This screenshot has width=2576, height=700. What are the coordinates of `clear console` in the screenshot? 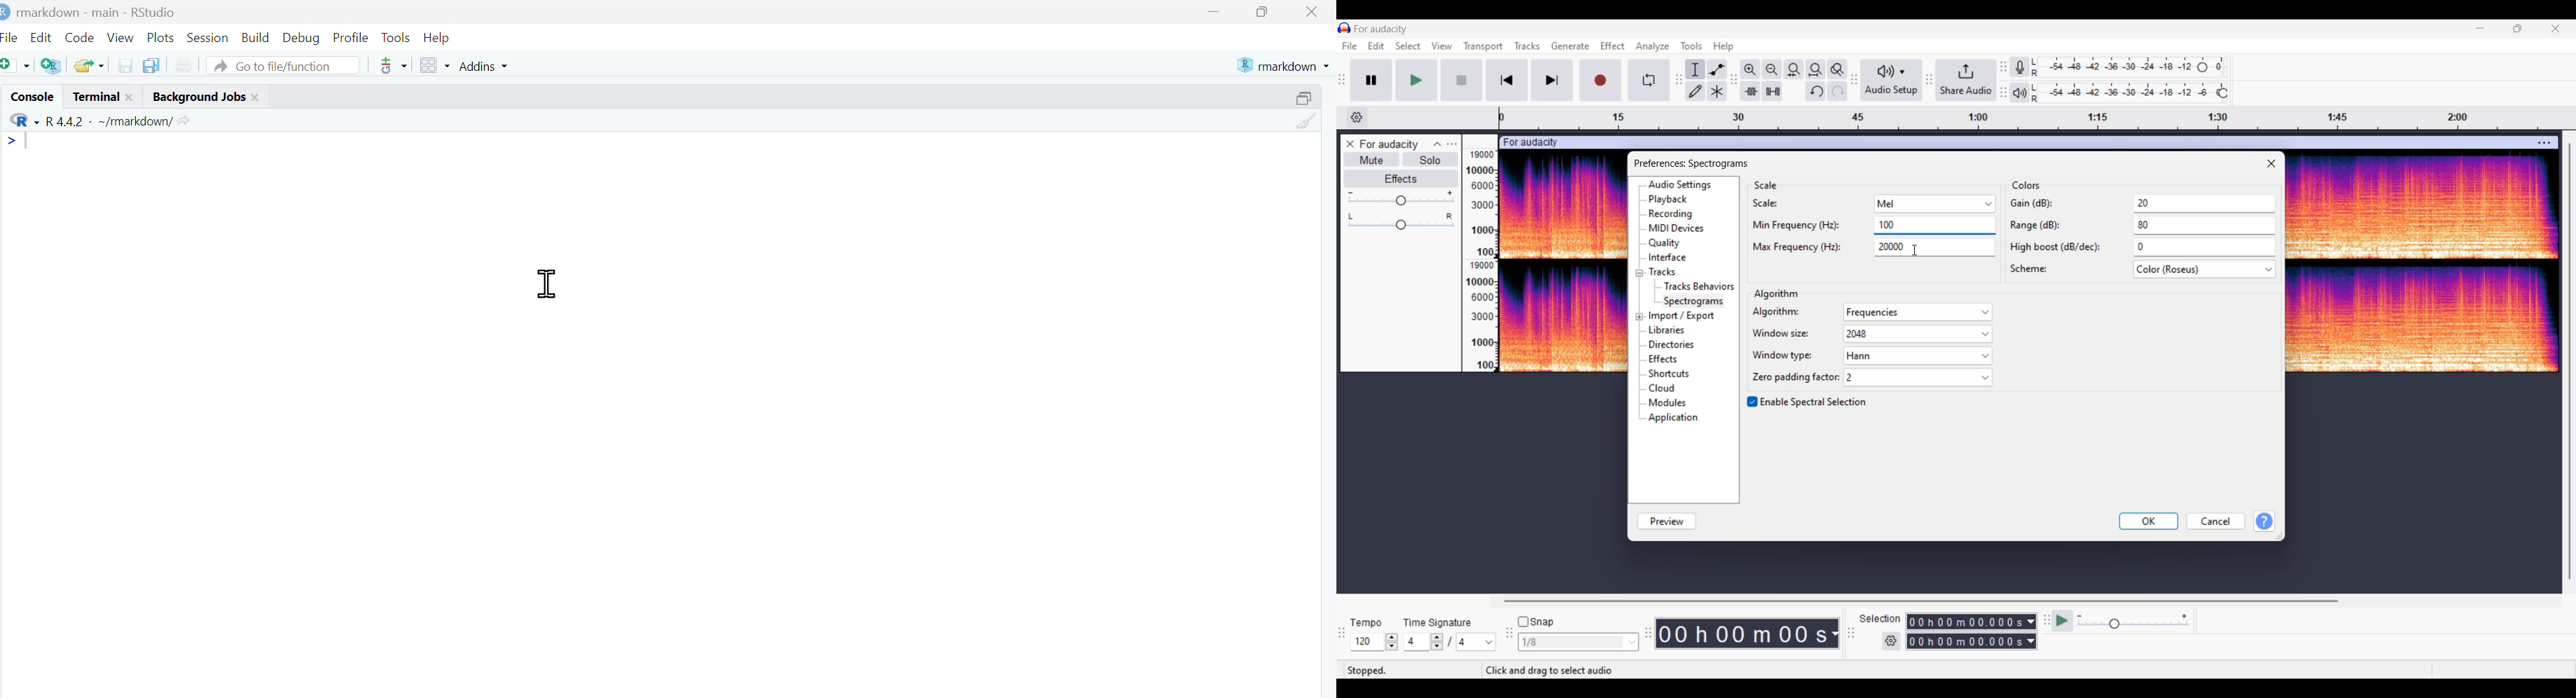 It's located at (1307, 121).